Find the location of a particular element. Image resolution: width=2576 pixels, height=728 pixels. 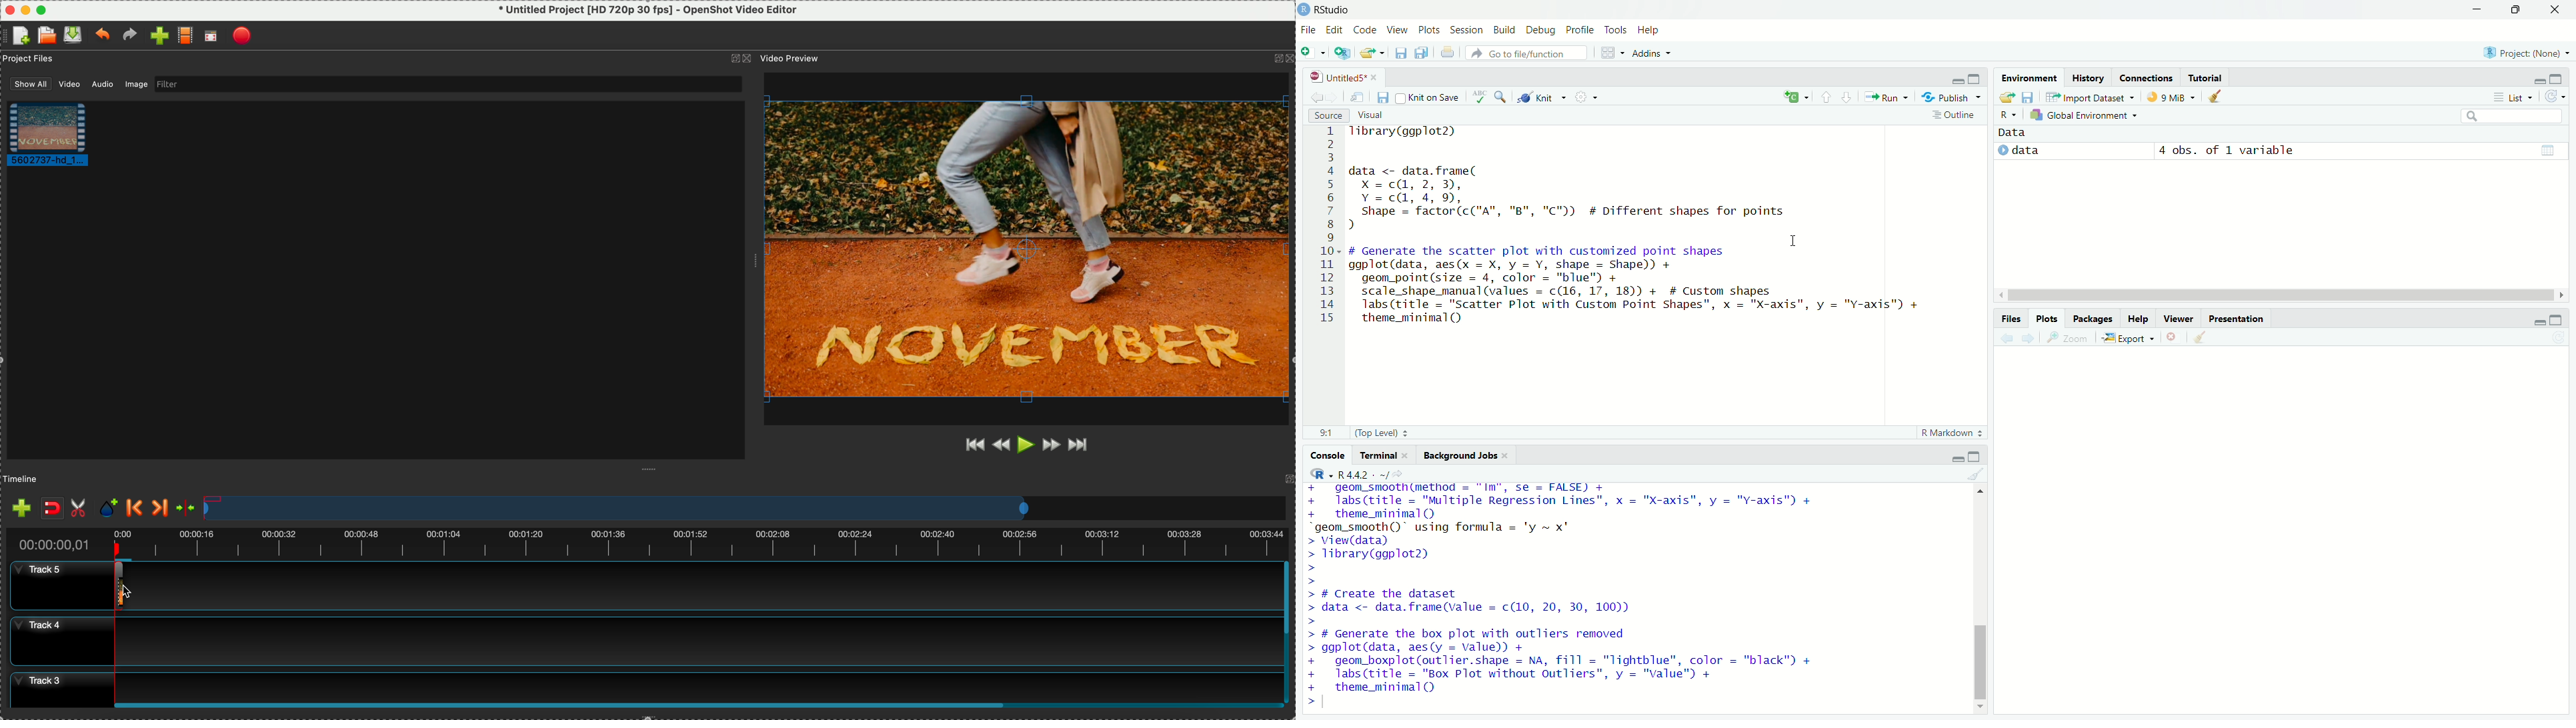

Clear console is located at coordinates (1977, 474).